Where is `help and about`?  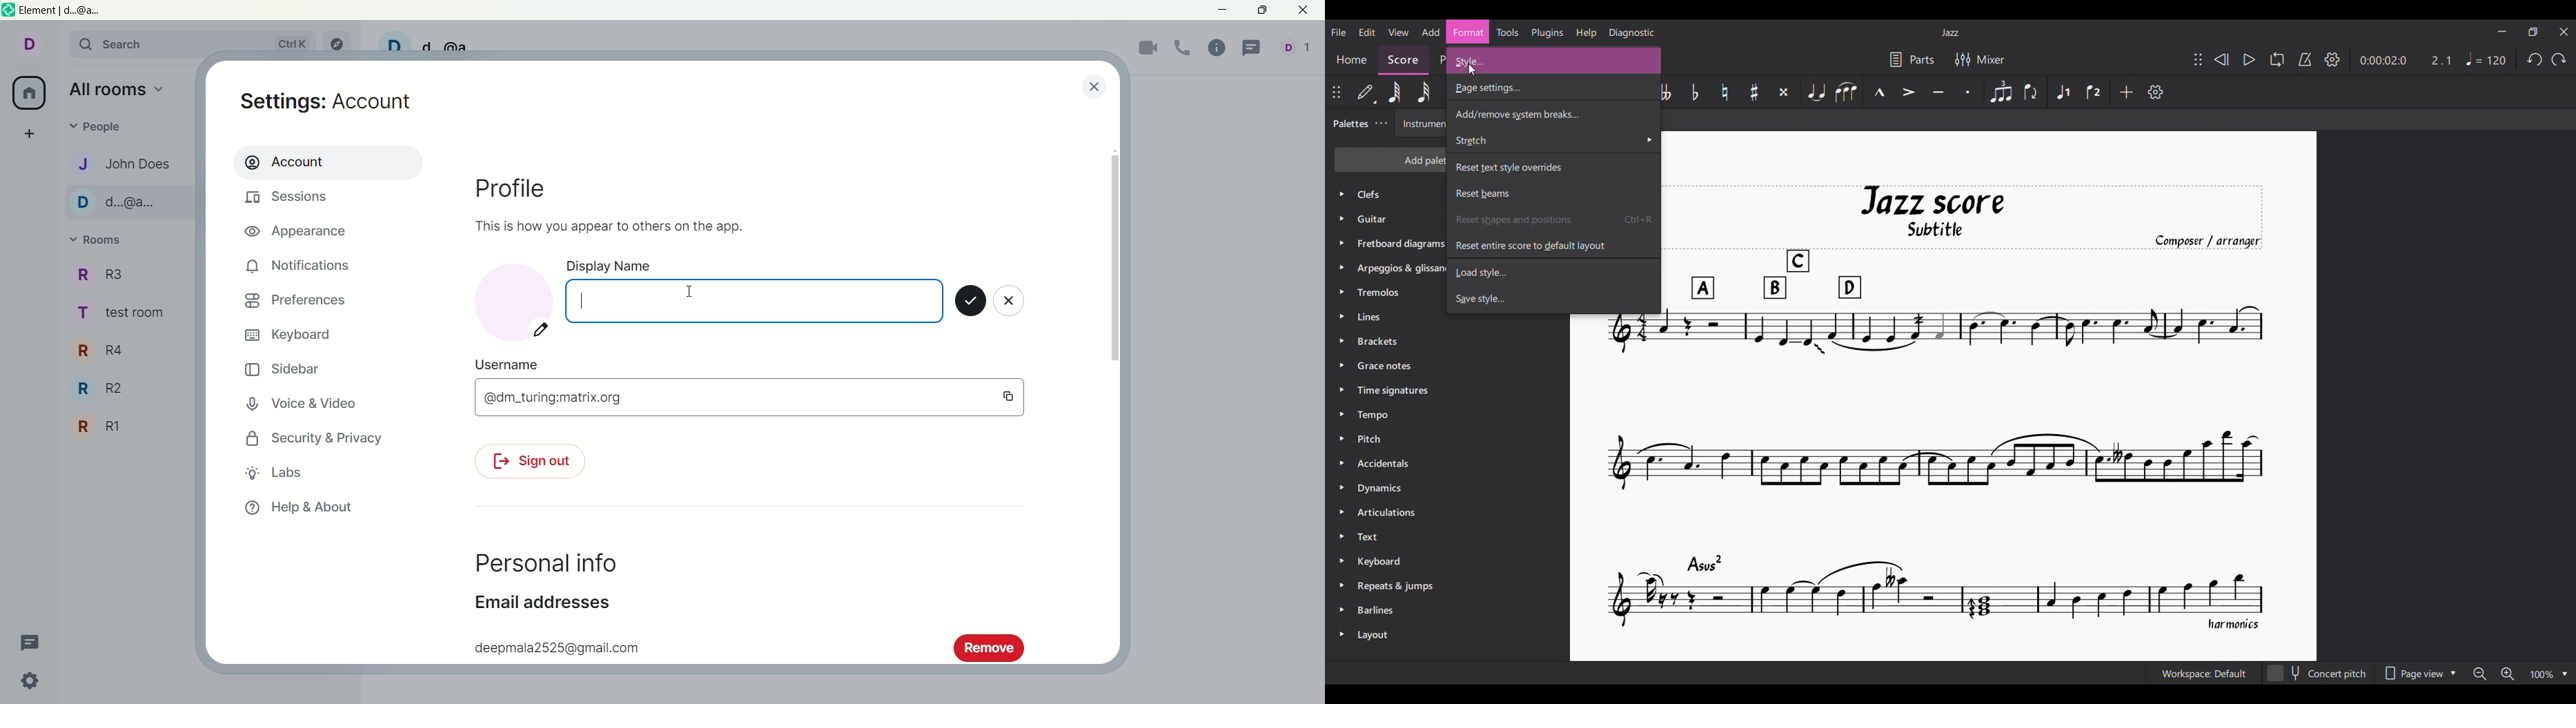 help and about is located at coordinates (299, 509).